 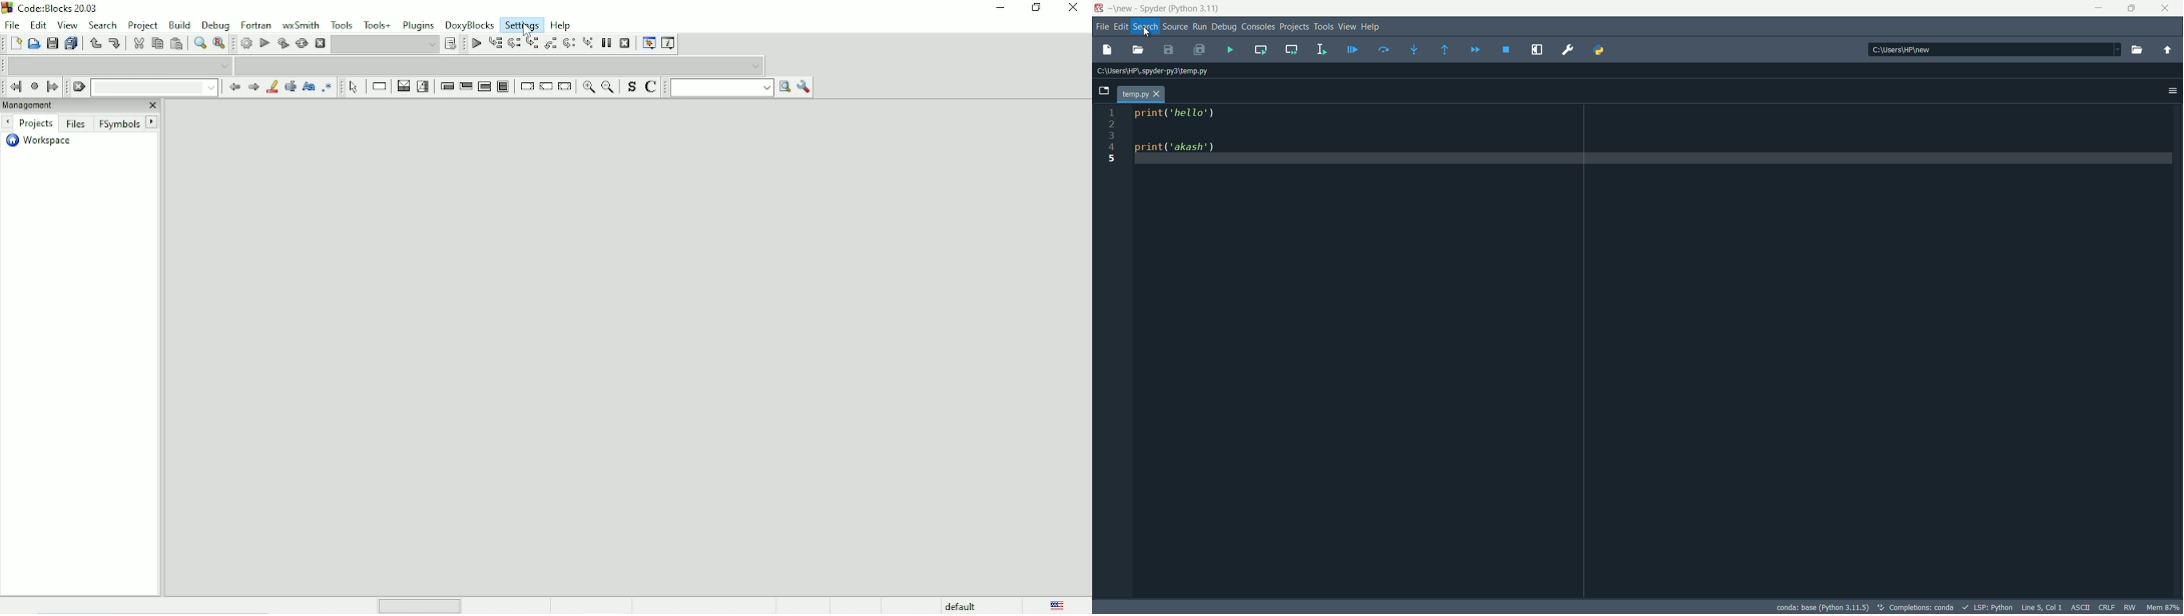 What do you see at coordinates (69, 24) in the screenshot?
I see `View` at bounding box center [69, 24].